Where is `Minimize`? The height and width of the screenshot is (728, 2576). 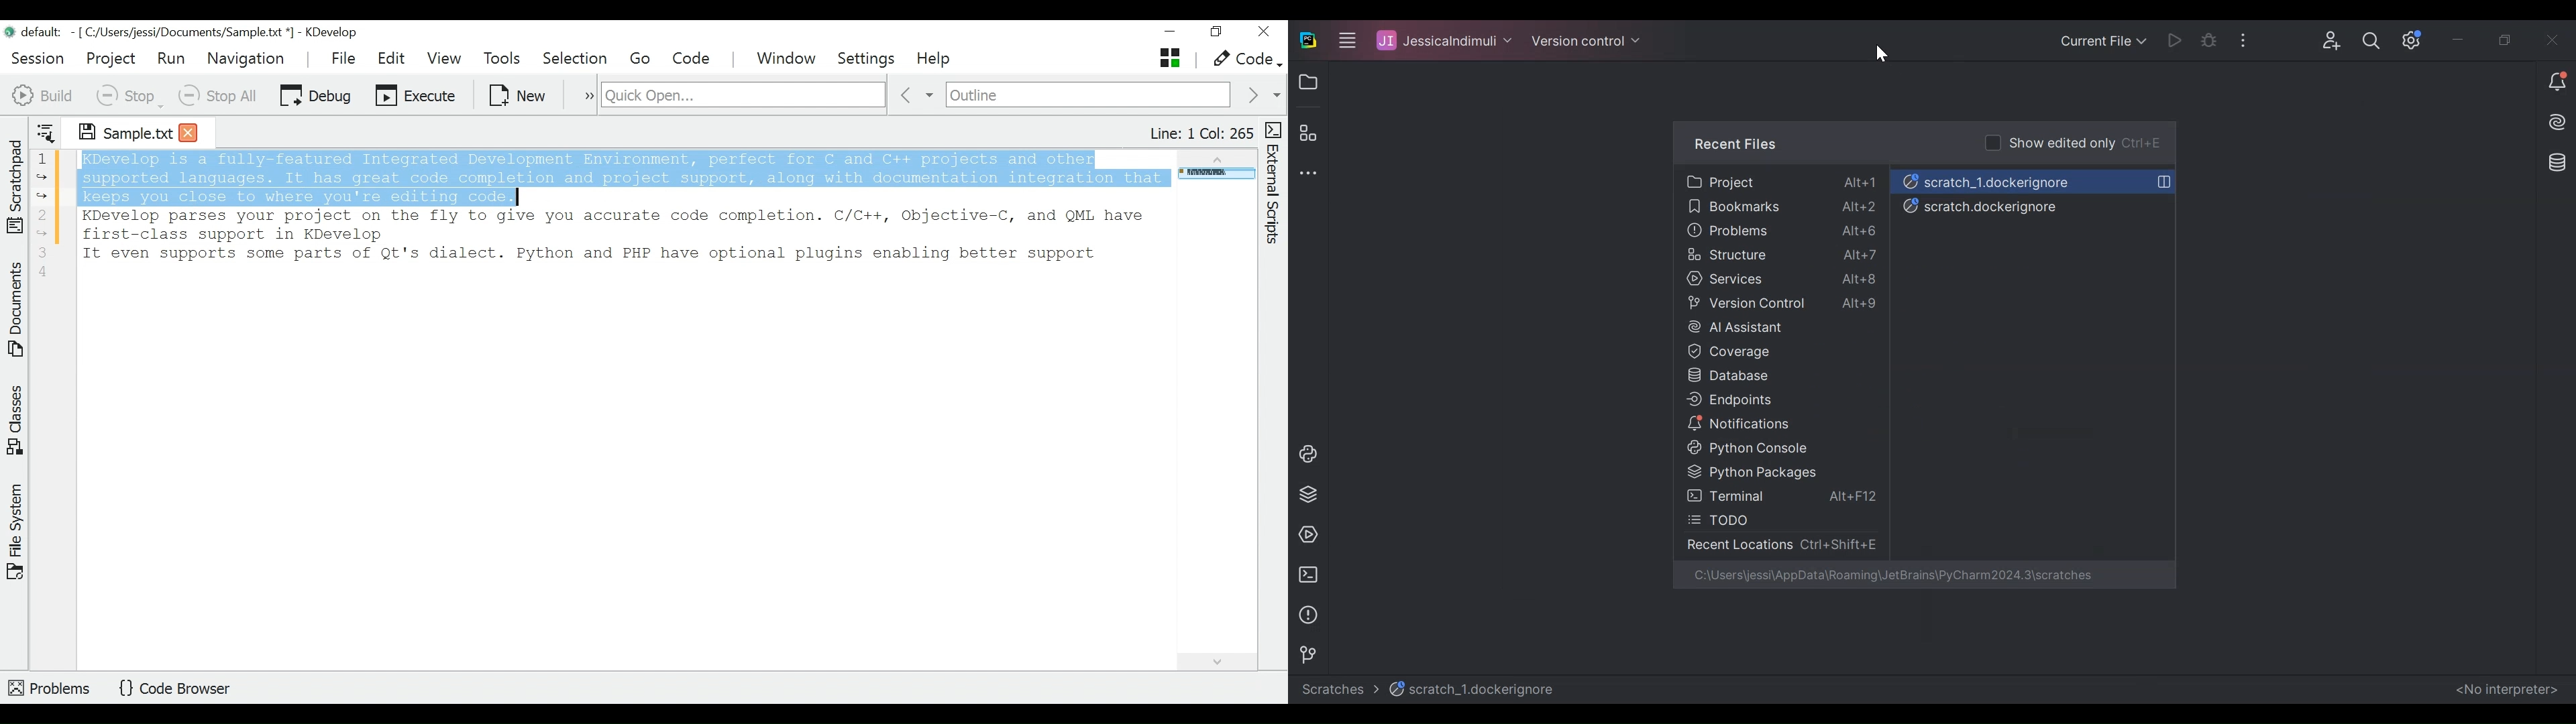
Minimize is located at coordinates (2469, 39).